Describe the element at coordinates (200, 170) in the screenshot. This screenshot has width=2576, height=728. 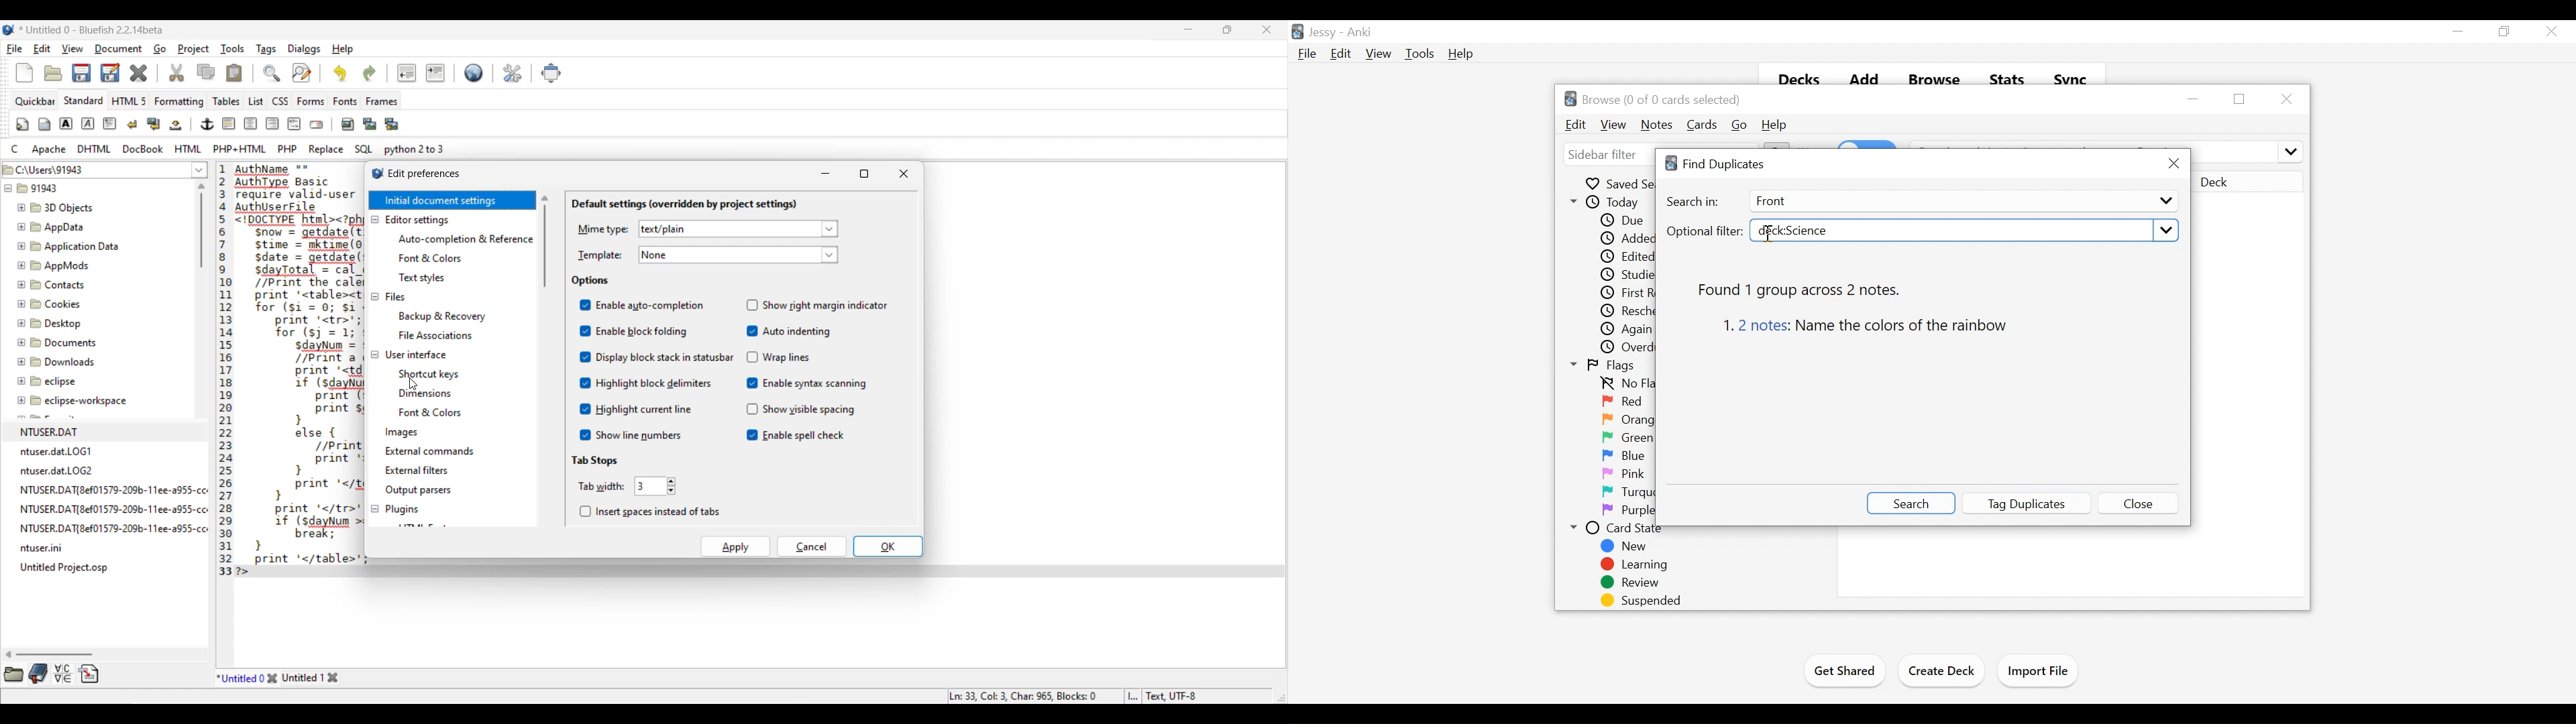
I see `File options` at that location.